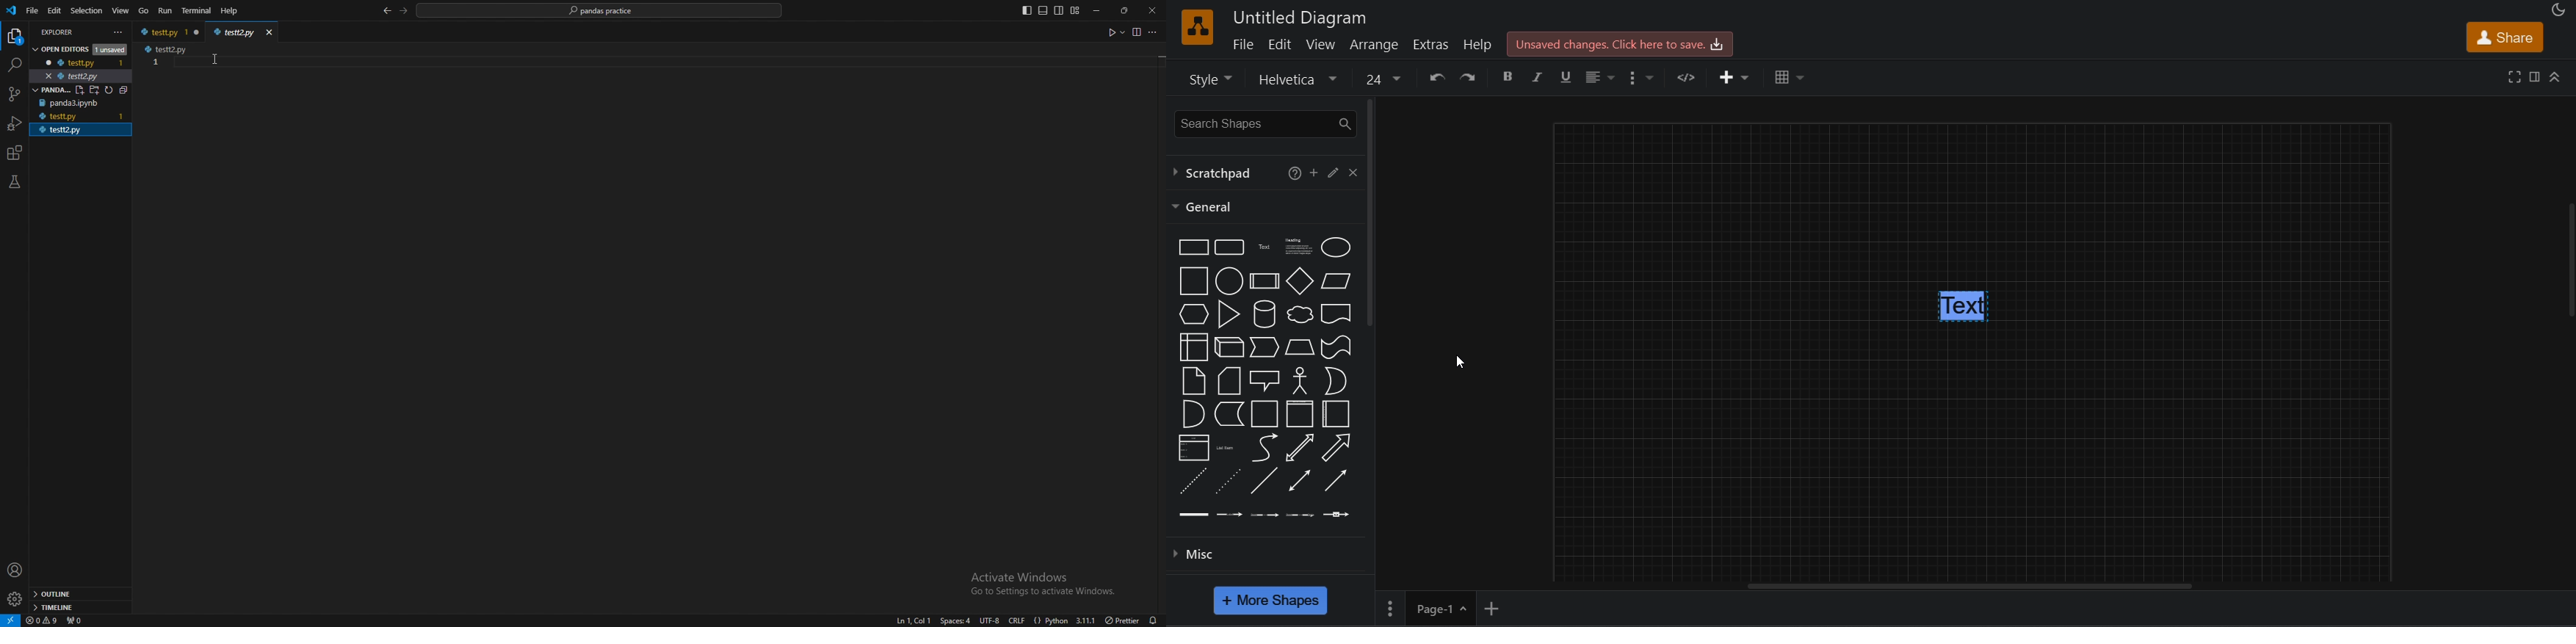 The height and width of the screenshot is (644, 2576). I want to click on font size value changed to 24, so click(1382, 82).